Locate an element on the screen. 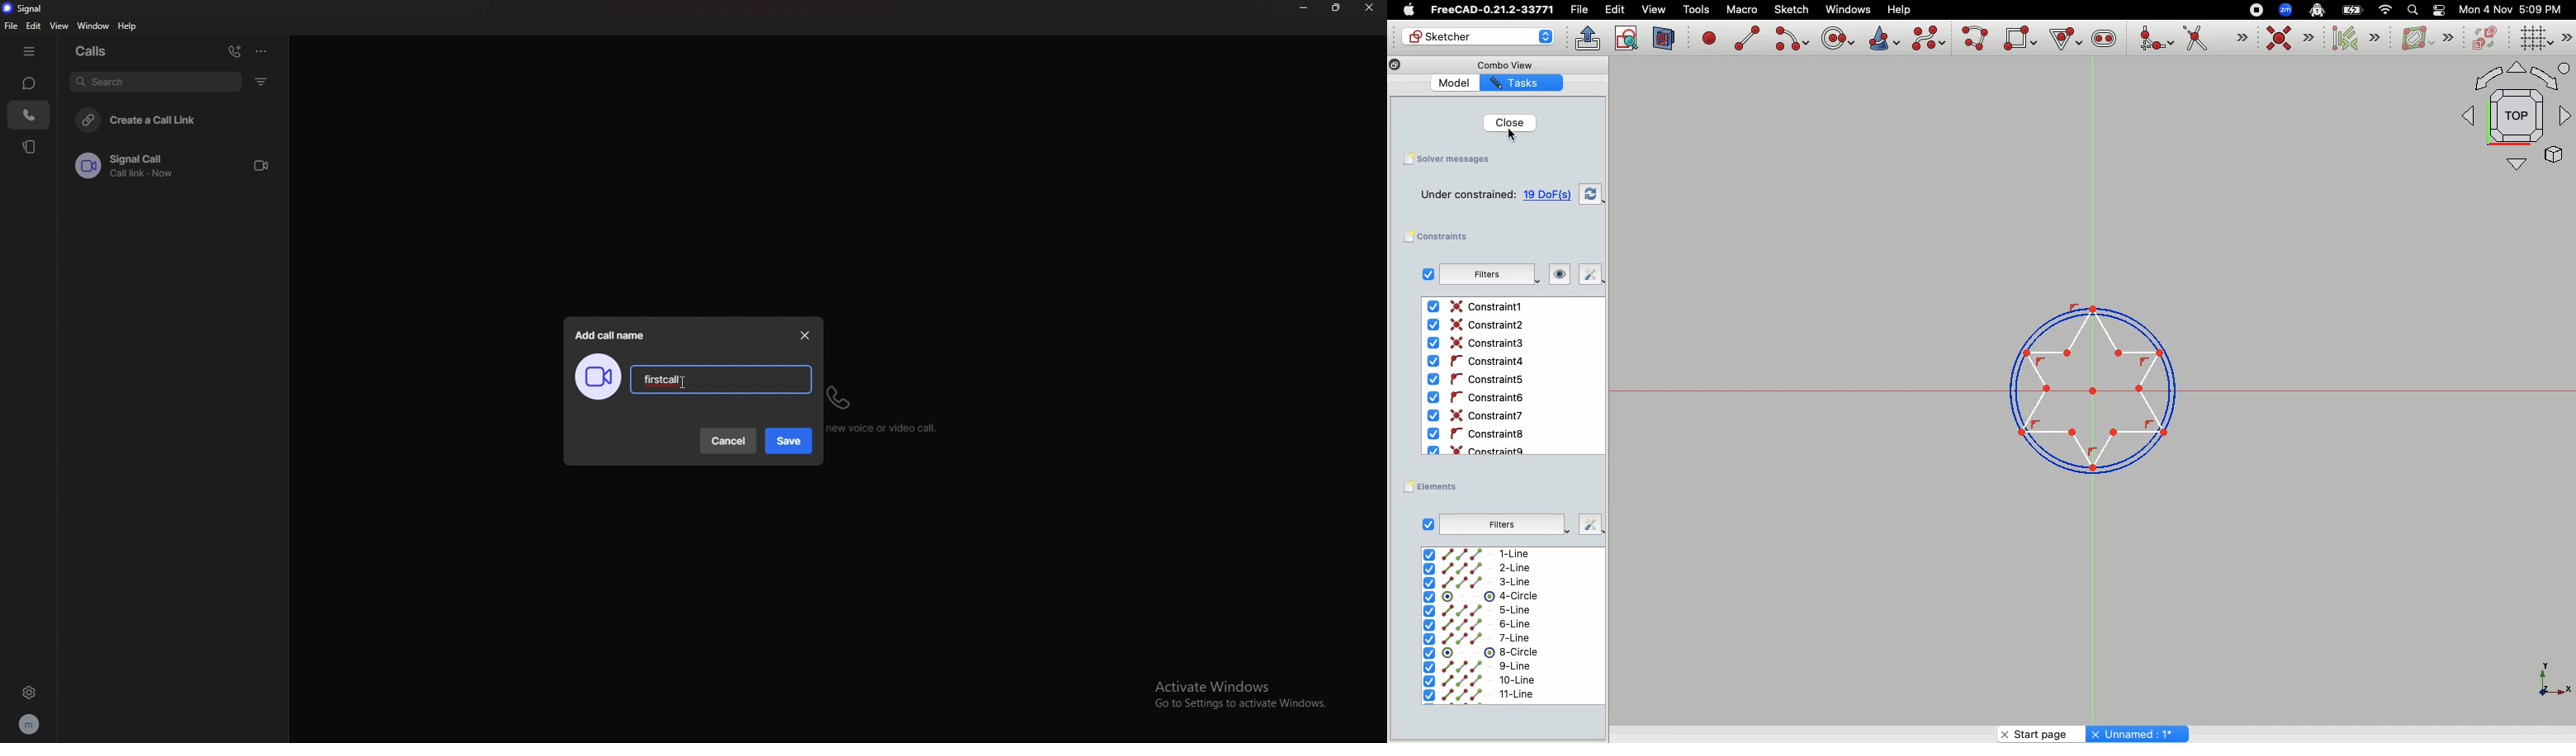  view is located at coordinates (60, 25).